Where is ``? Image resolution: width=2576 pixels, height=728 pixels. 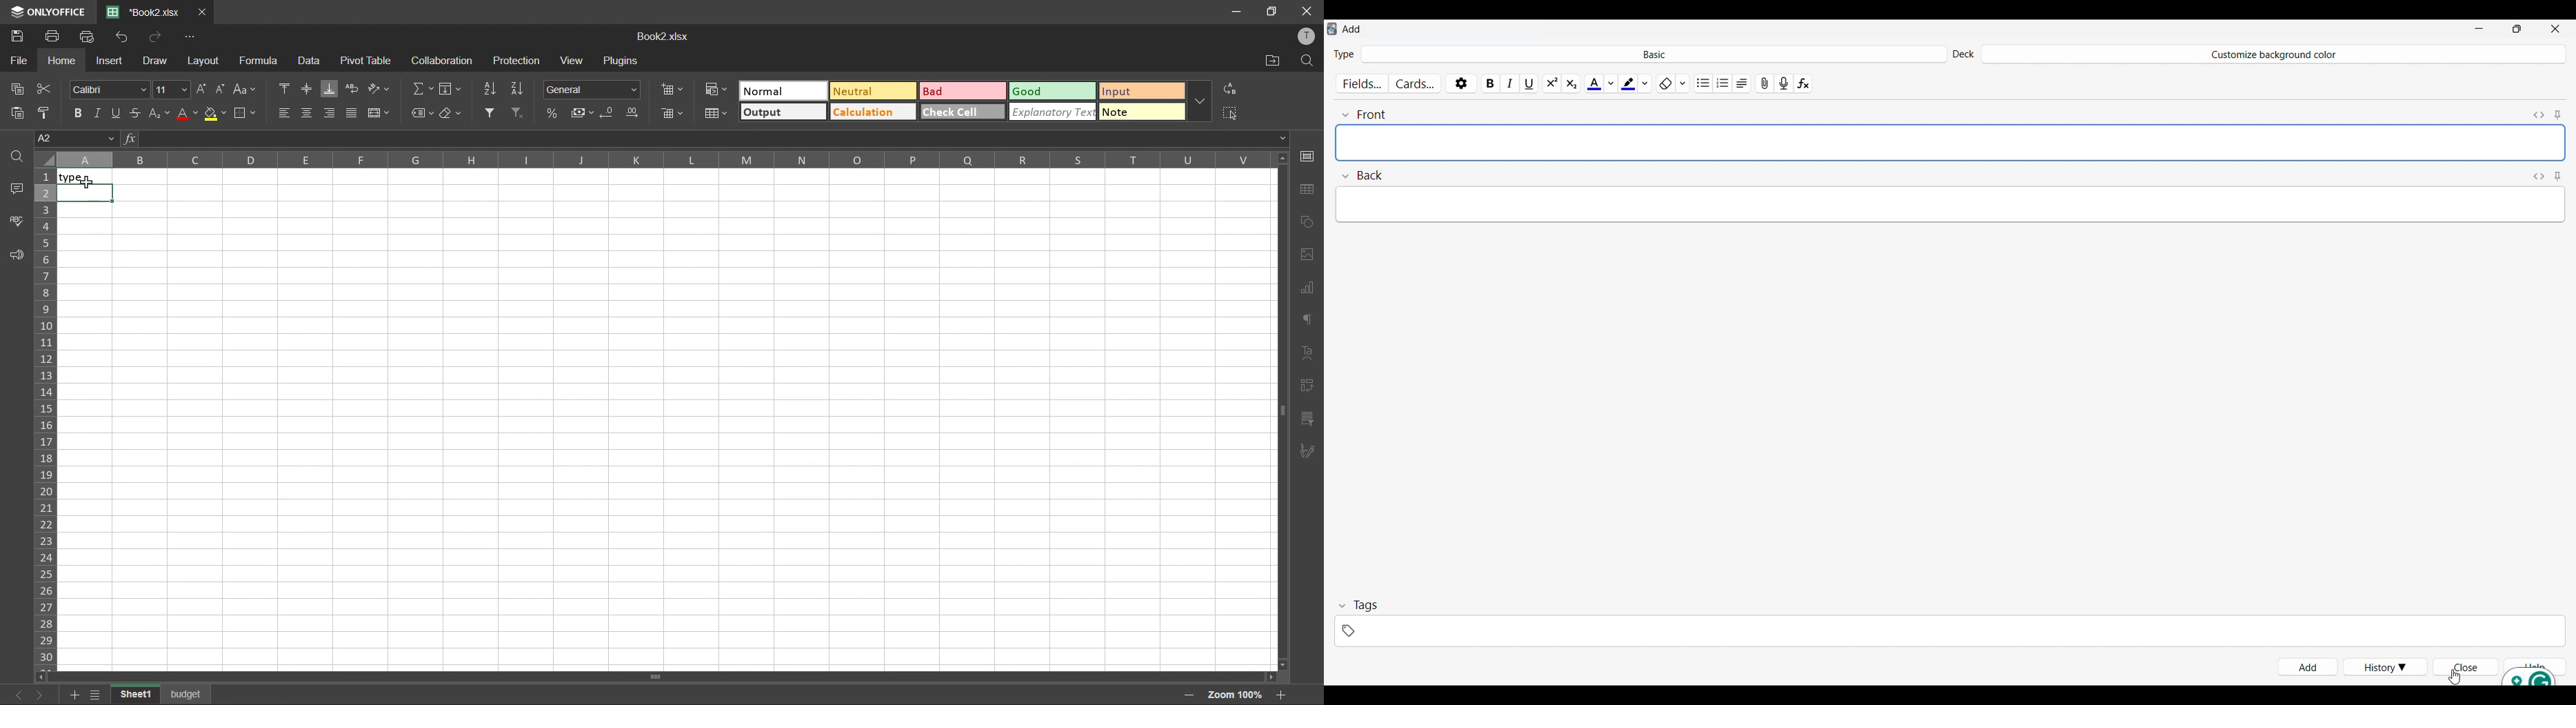
 is located at coordinates (2467, 667).